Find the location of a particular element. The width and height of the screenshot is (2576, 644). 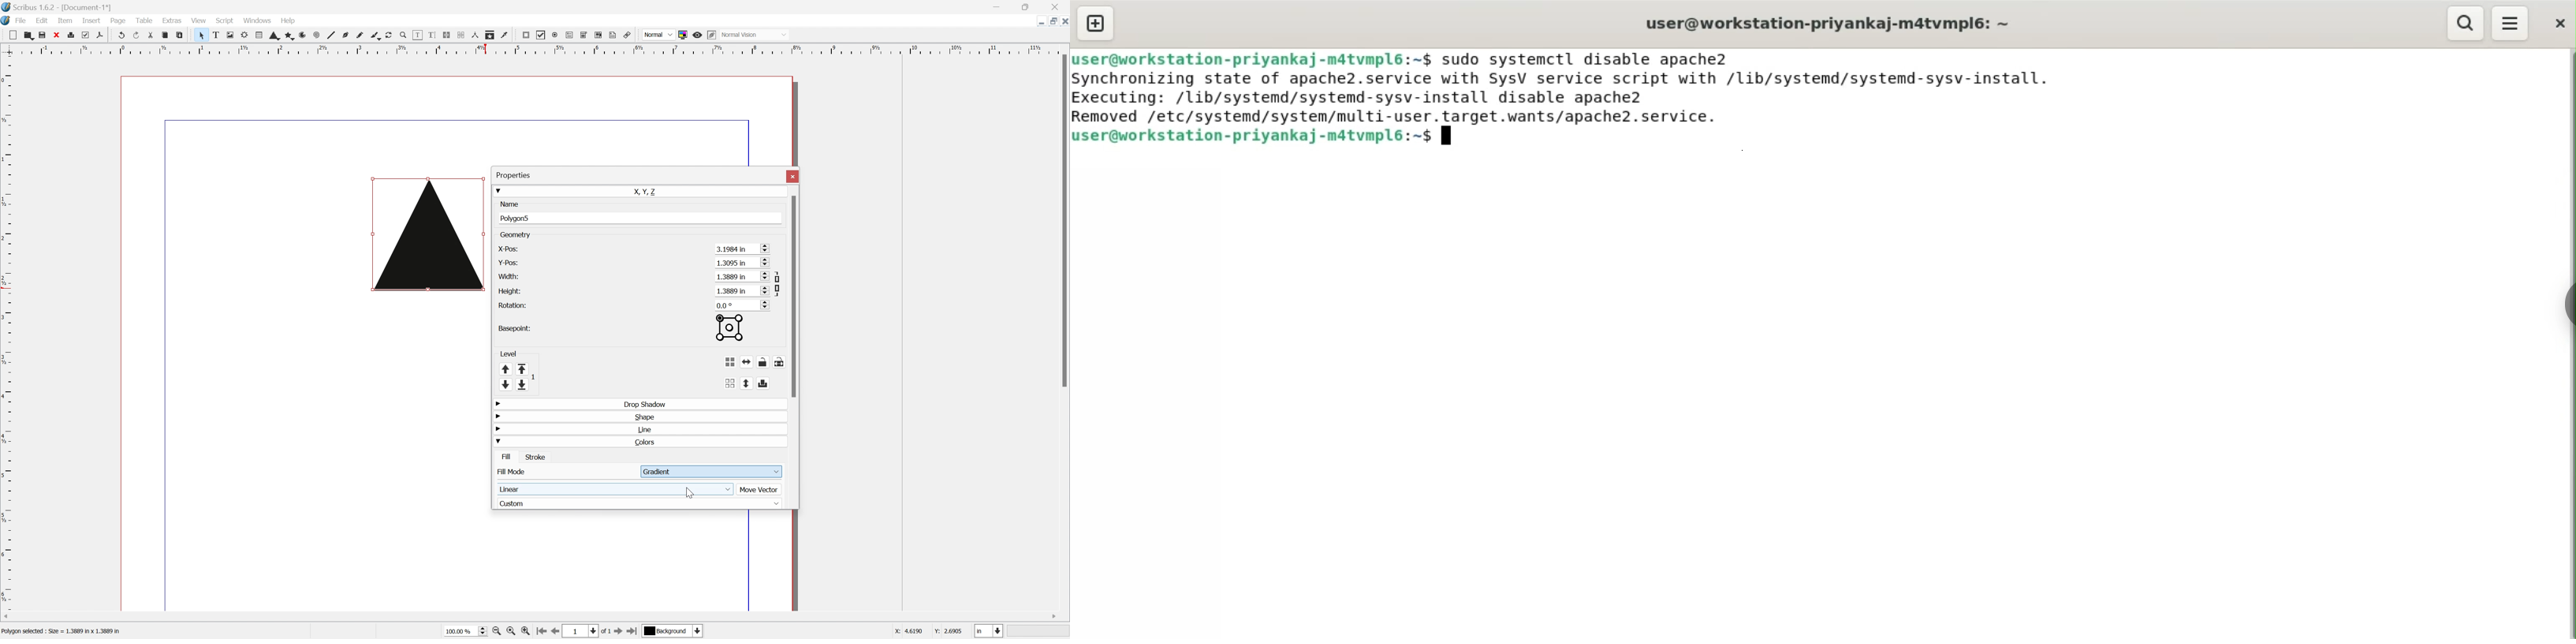

Zoom in by stepping values in Tools preferences is located at coordinates (525, 631).